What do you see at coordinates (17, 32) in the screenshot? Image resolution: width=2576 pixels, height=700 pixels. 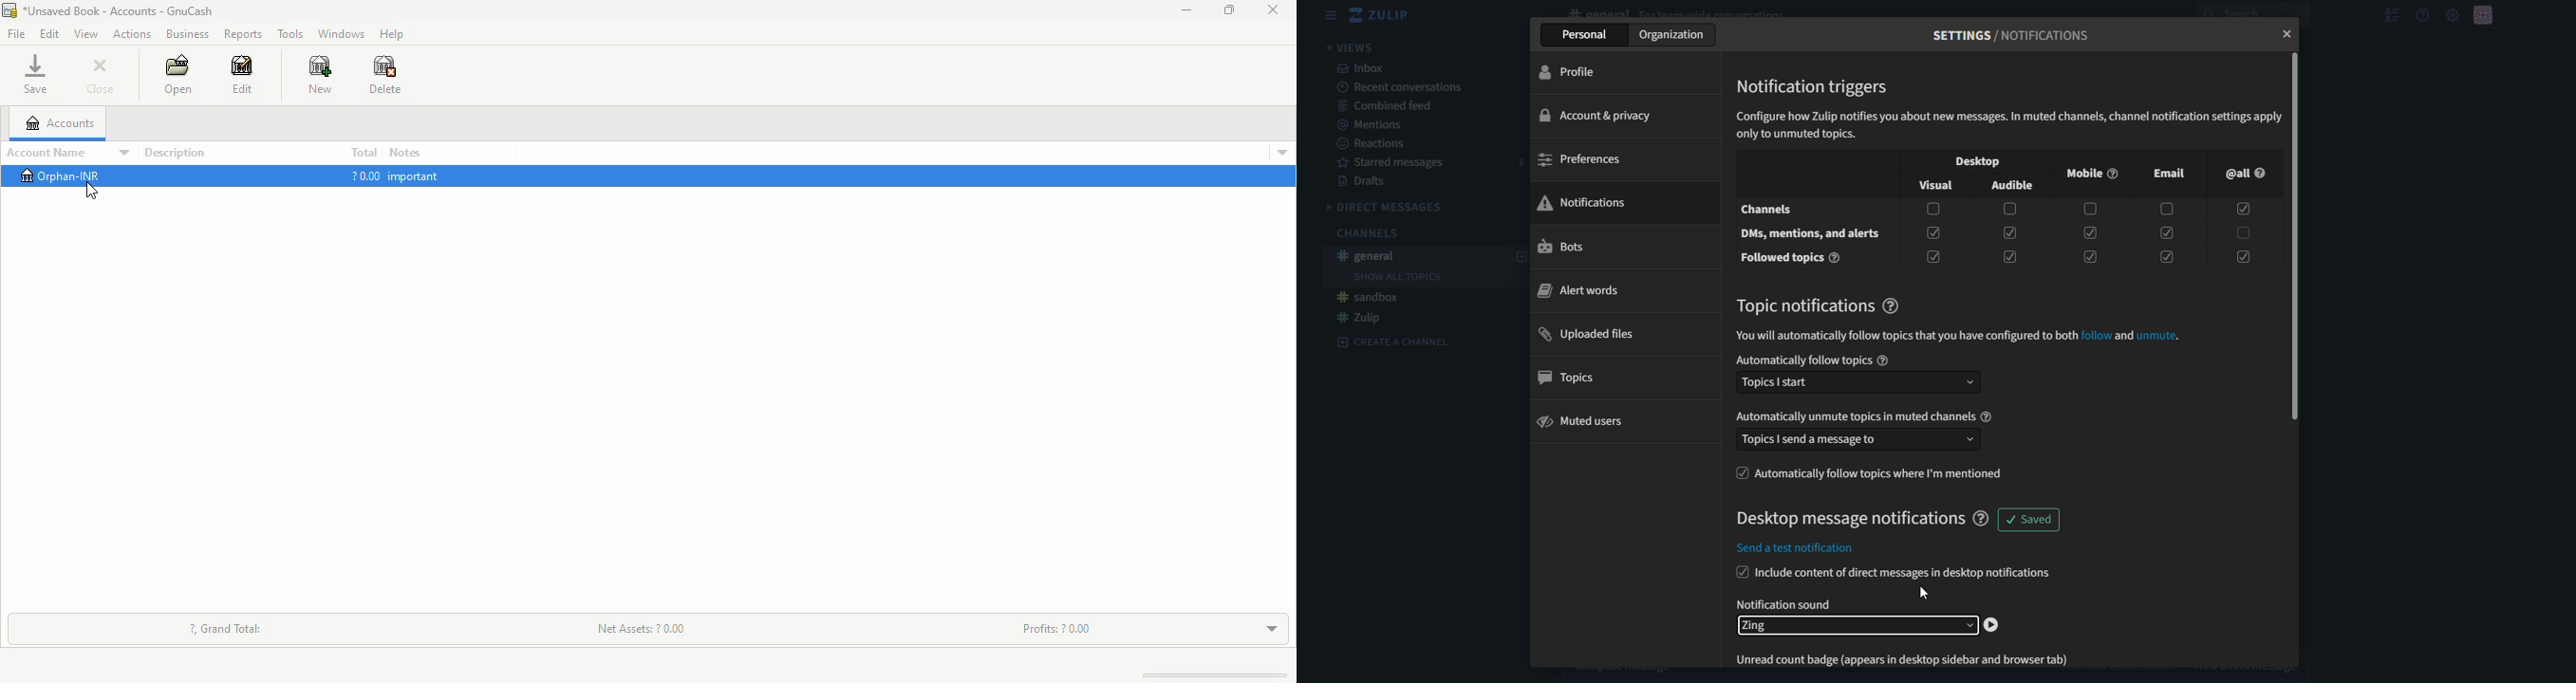 I see `file` at bounding box center [17, 32].